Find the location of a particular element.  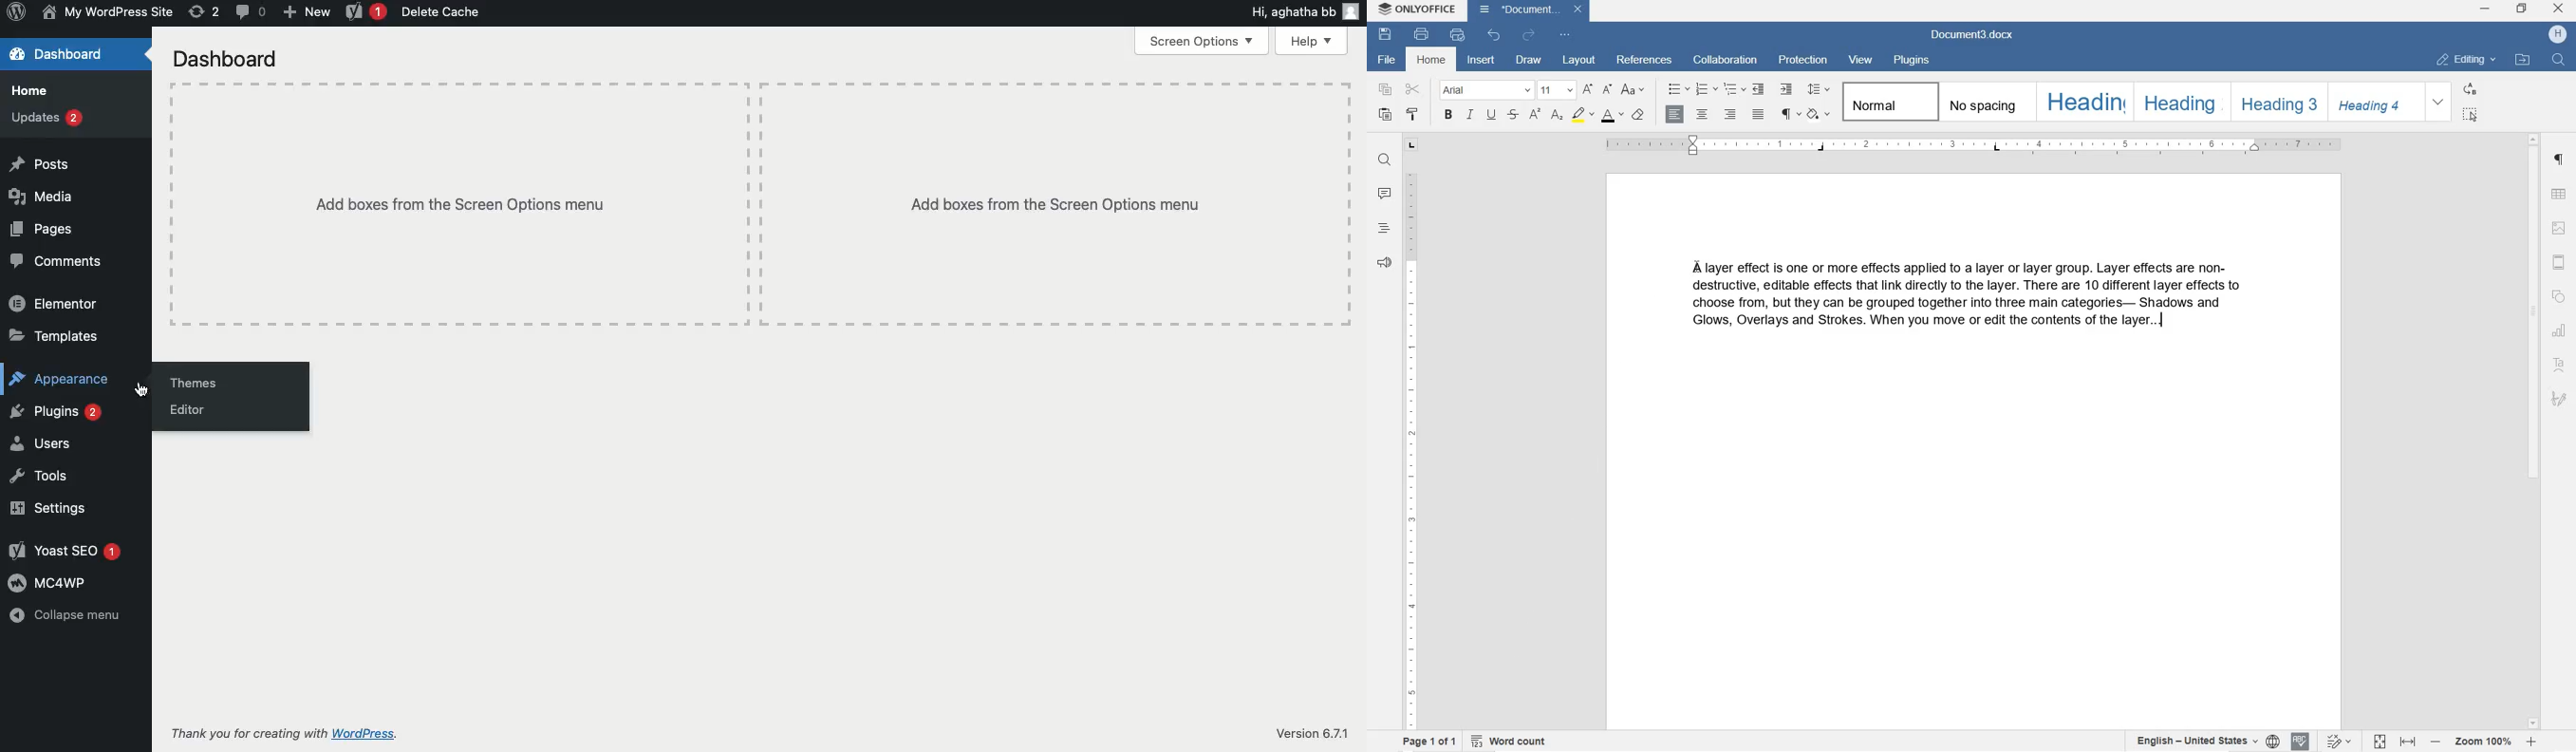

FIND is located at coordinates (2558, 59).